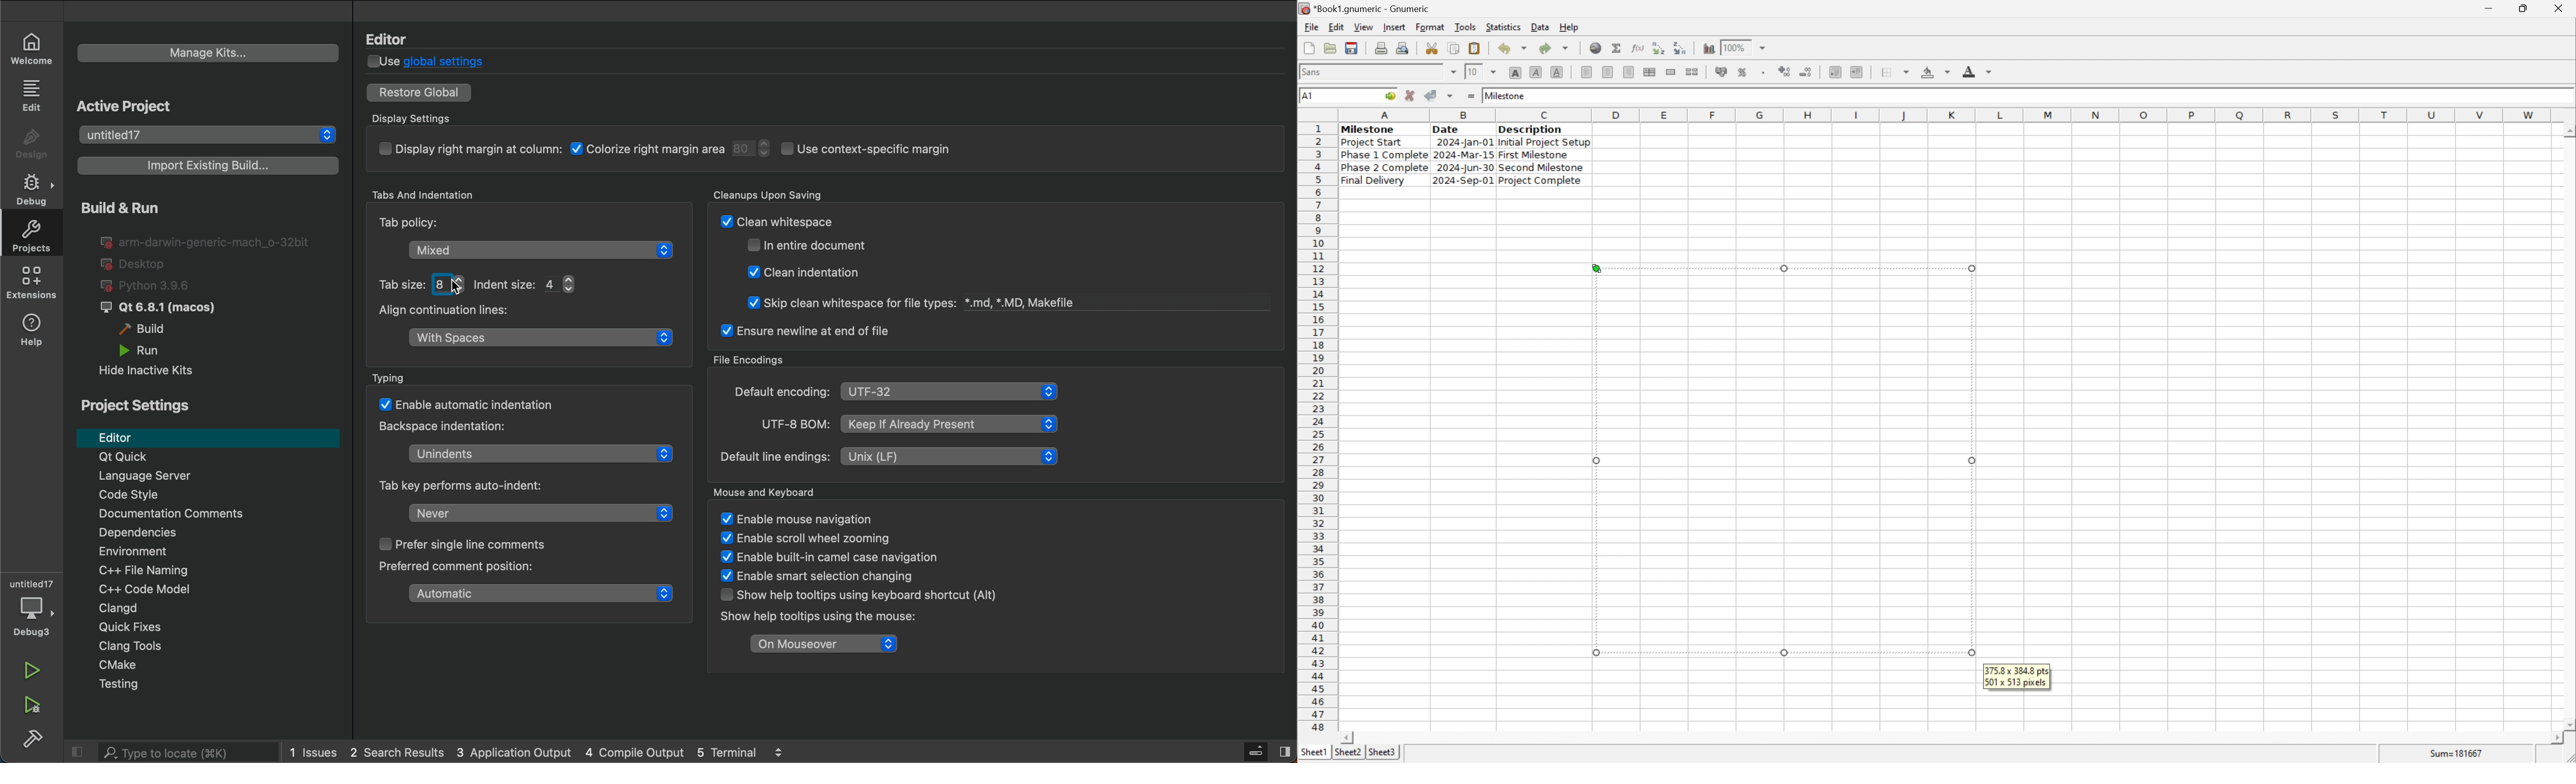 The width and height of the screenshot is (2576, 784). I want to click on statistics, so click(1505, 27).